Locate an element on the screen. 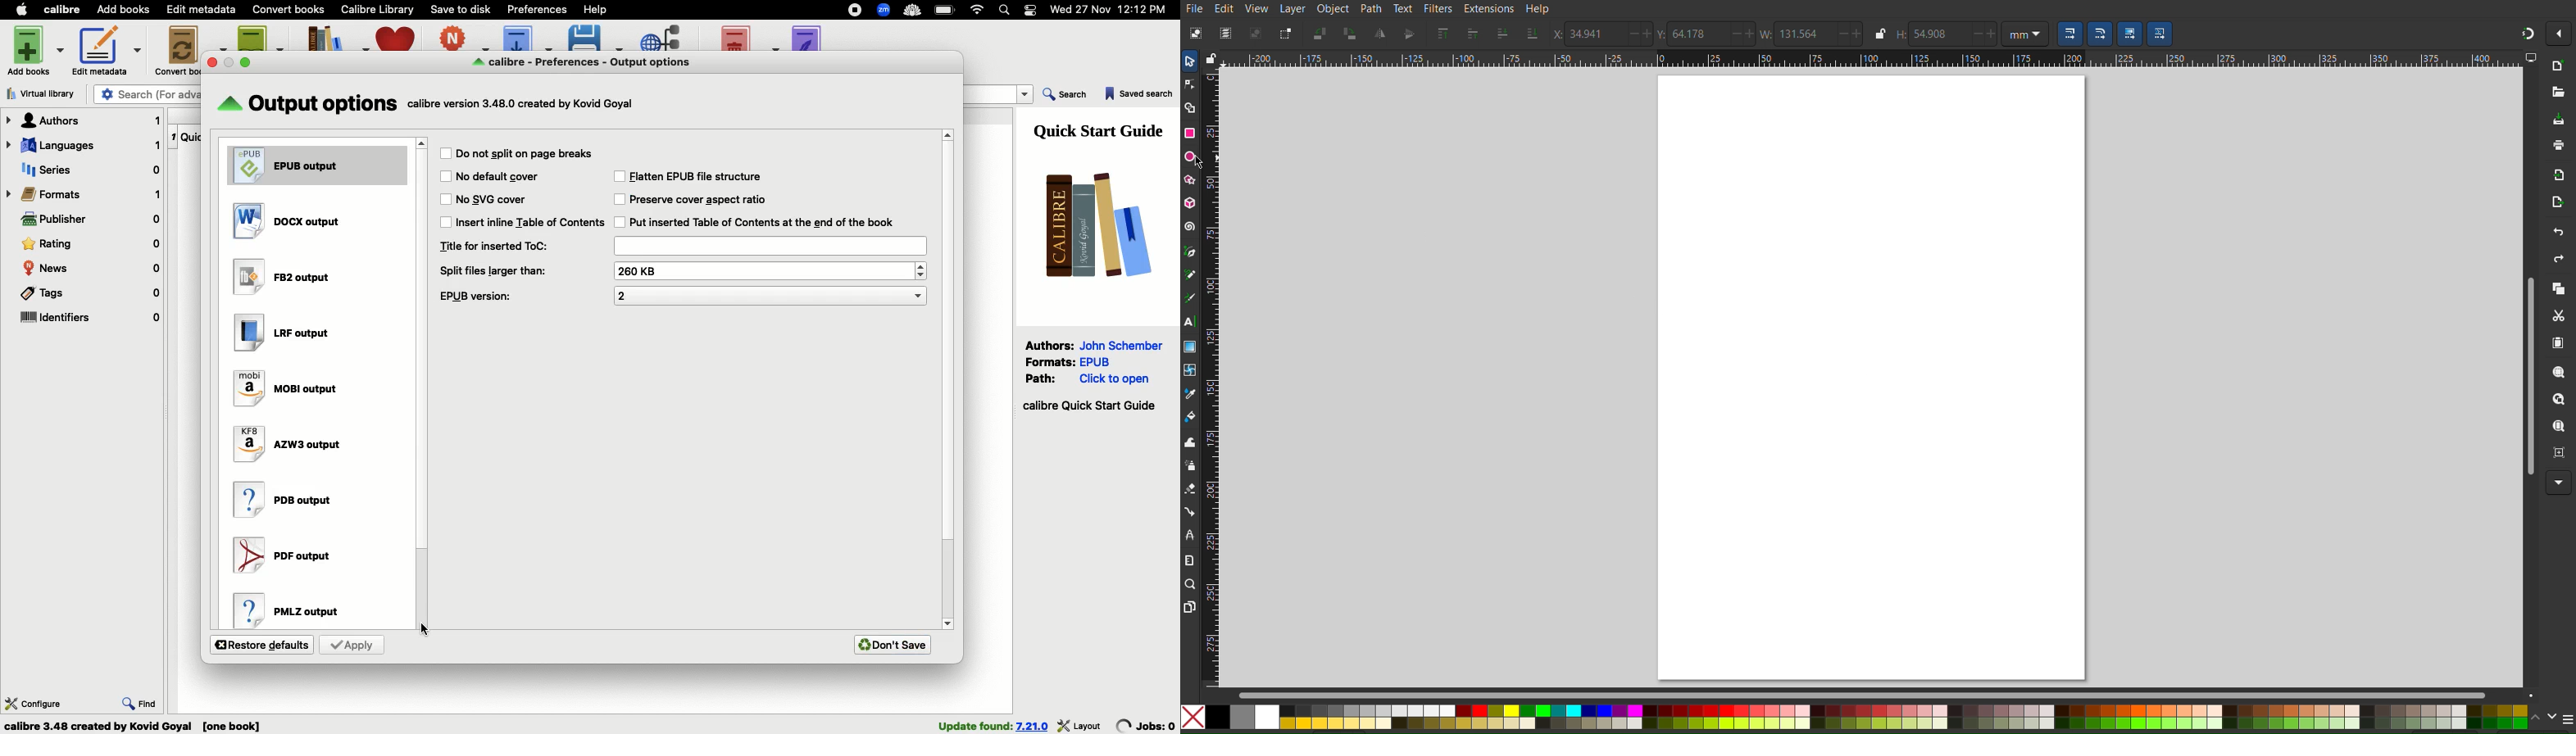  New is located at coordinates (2562, 70).